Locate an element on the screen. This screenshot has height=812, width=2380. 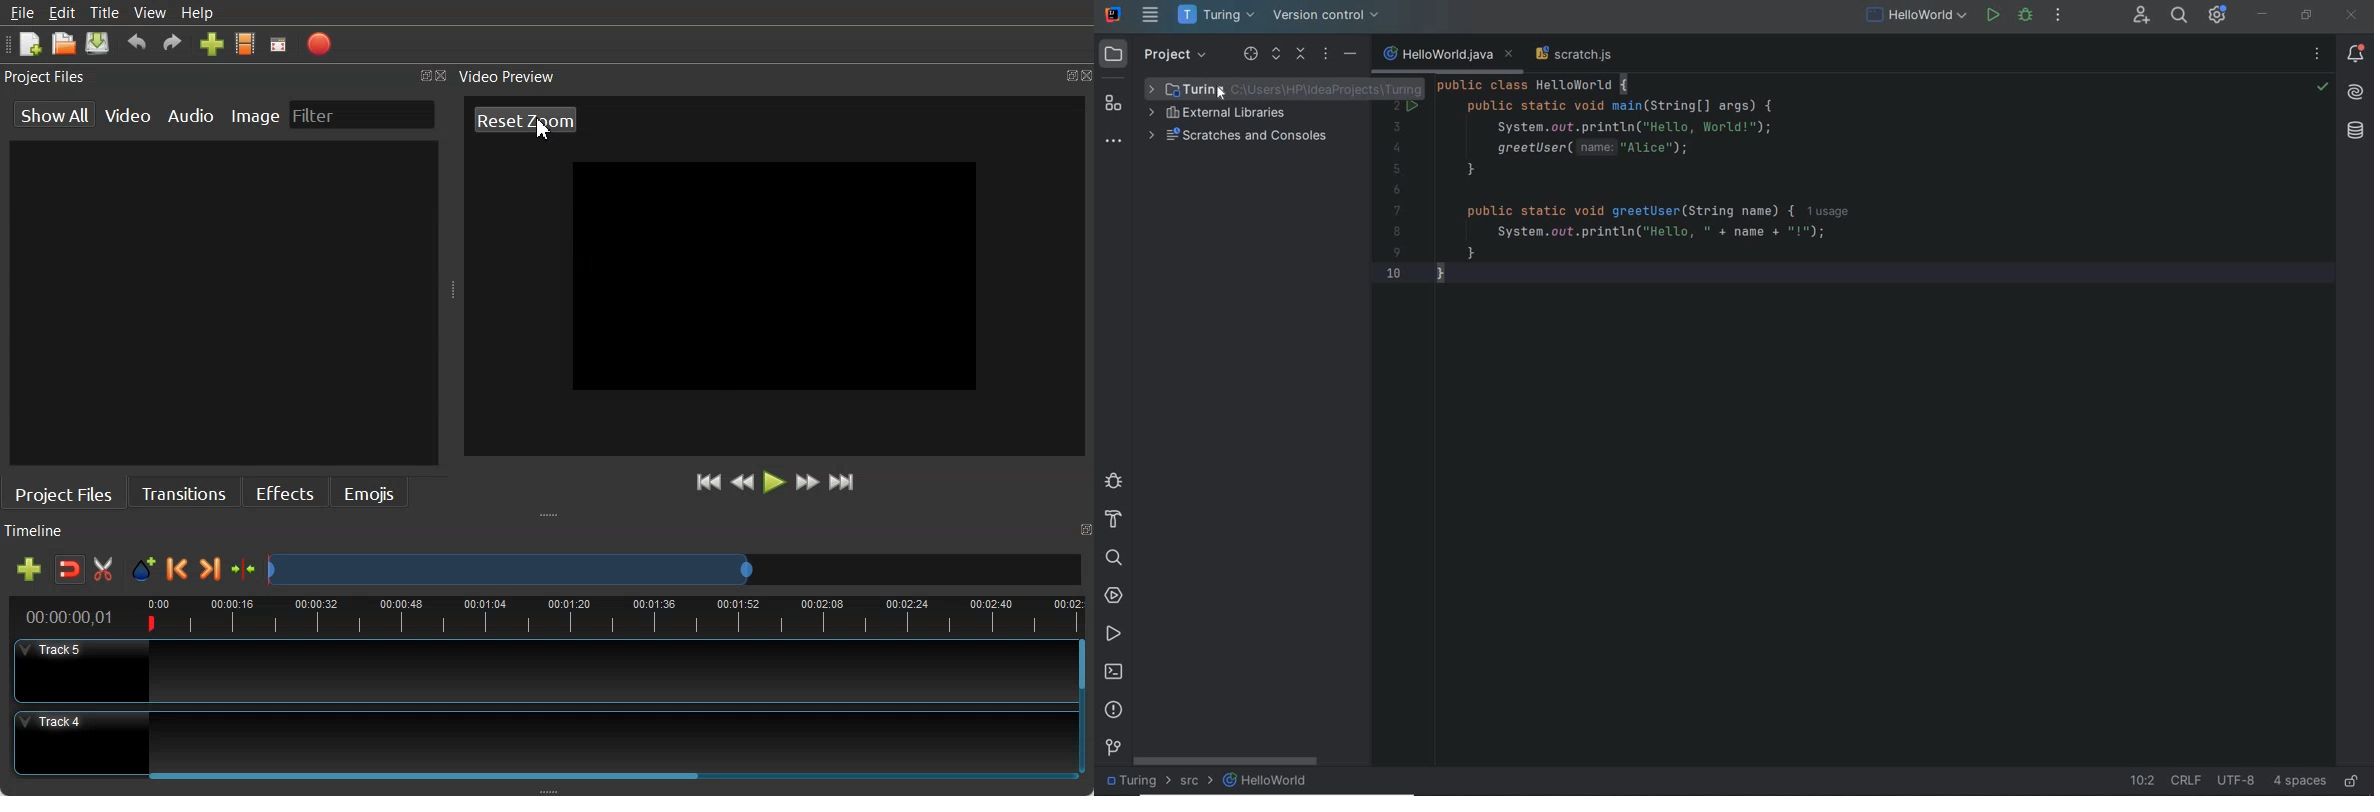
Open Project is located at coordinates (64, 45).